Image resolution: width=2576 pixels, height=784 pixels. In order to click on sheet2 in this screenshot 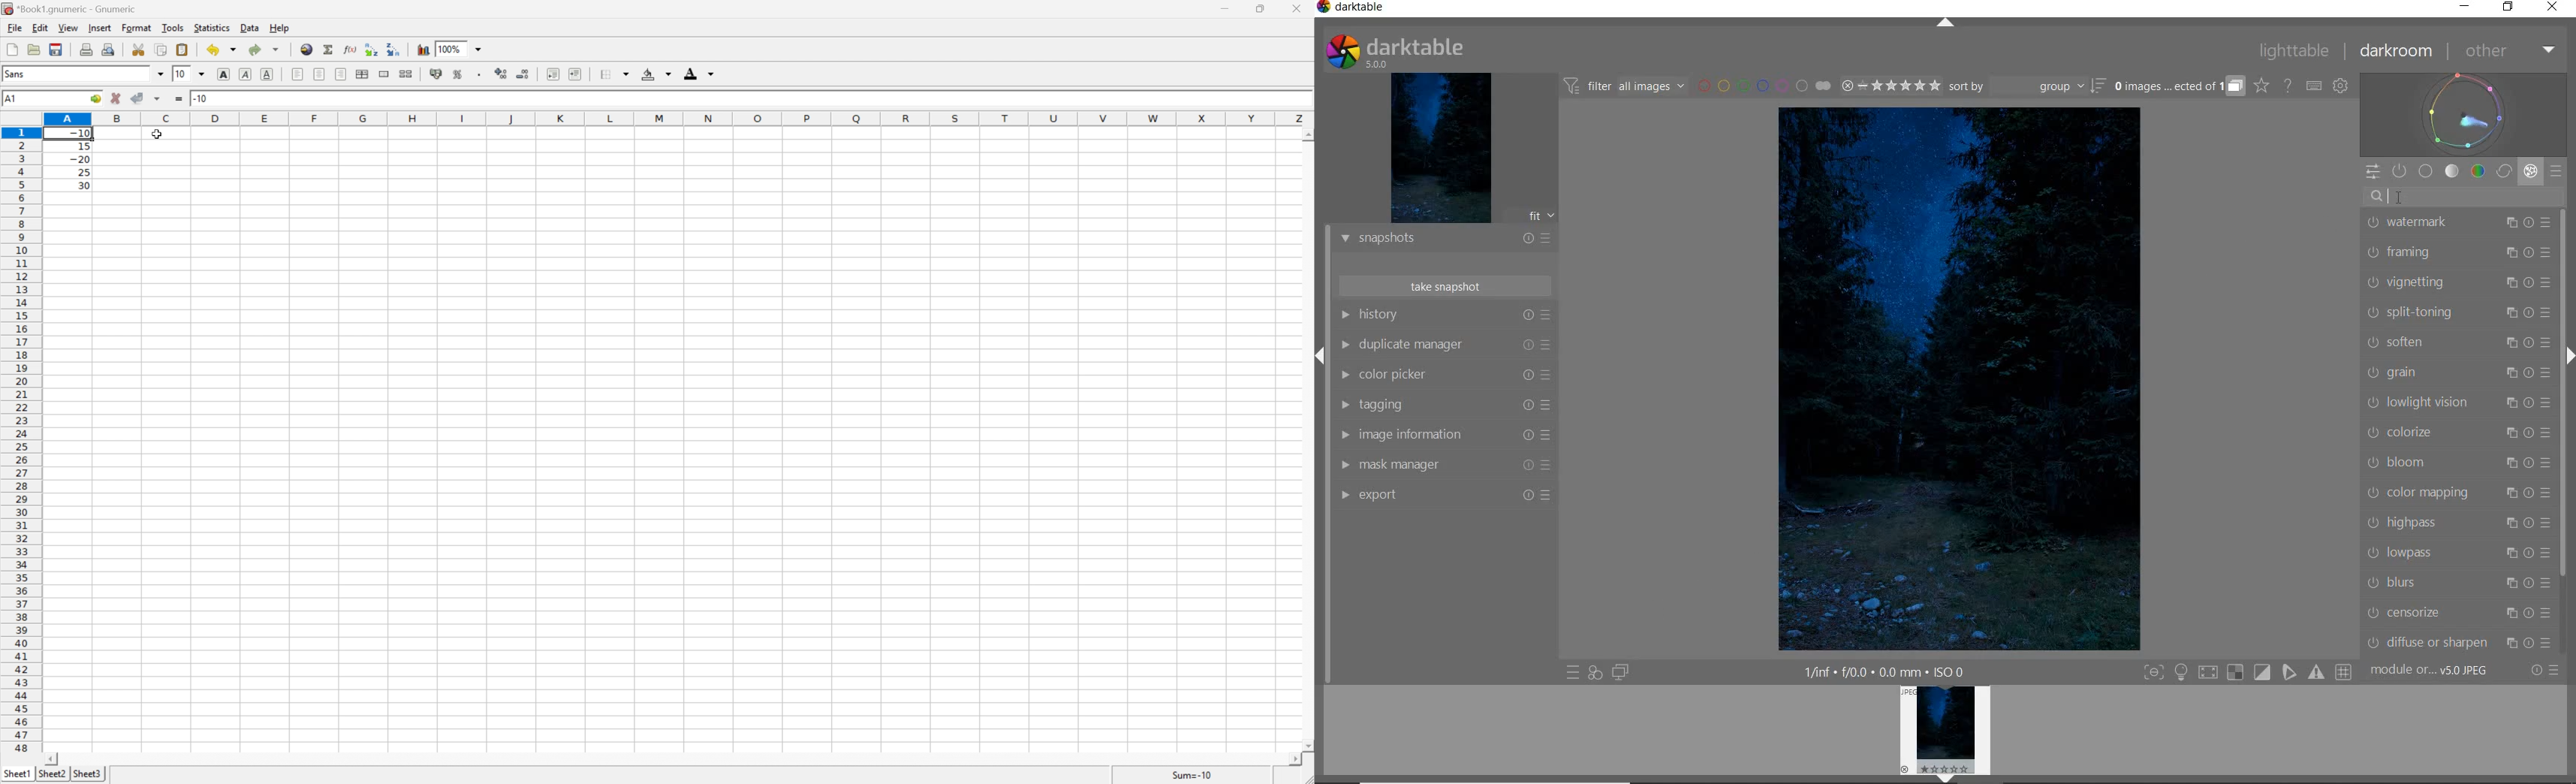, I will do `click(52, 775)`.